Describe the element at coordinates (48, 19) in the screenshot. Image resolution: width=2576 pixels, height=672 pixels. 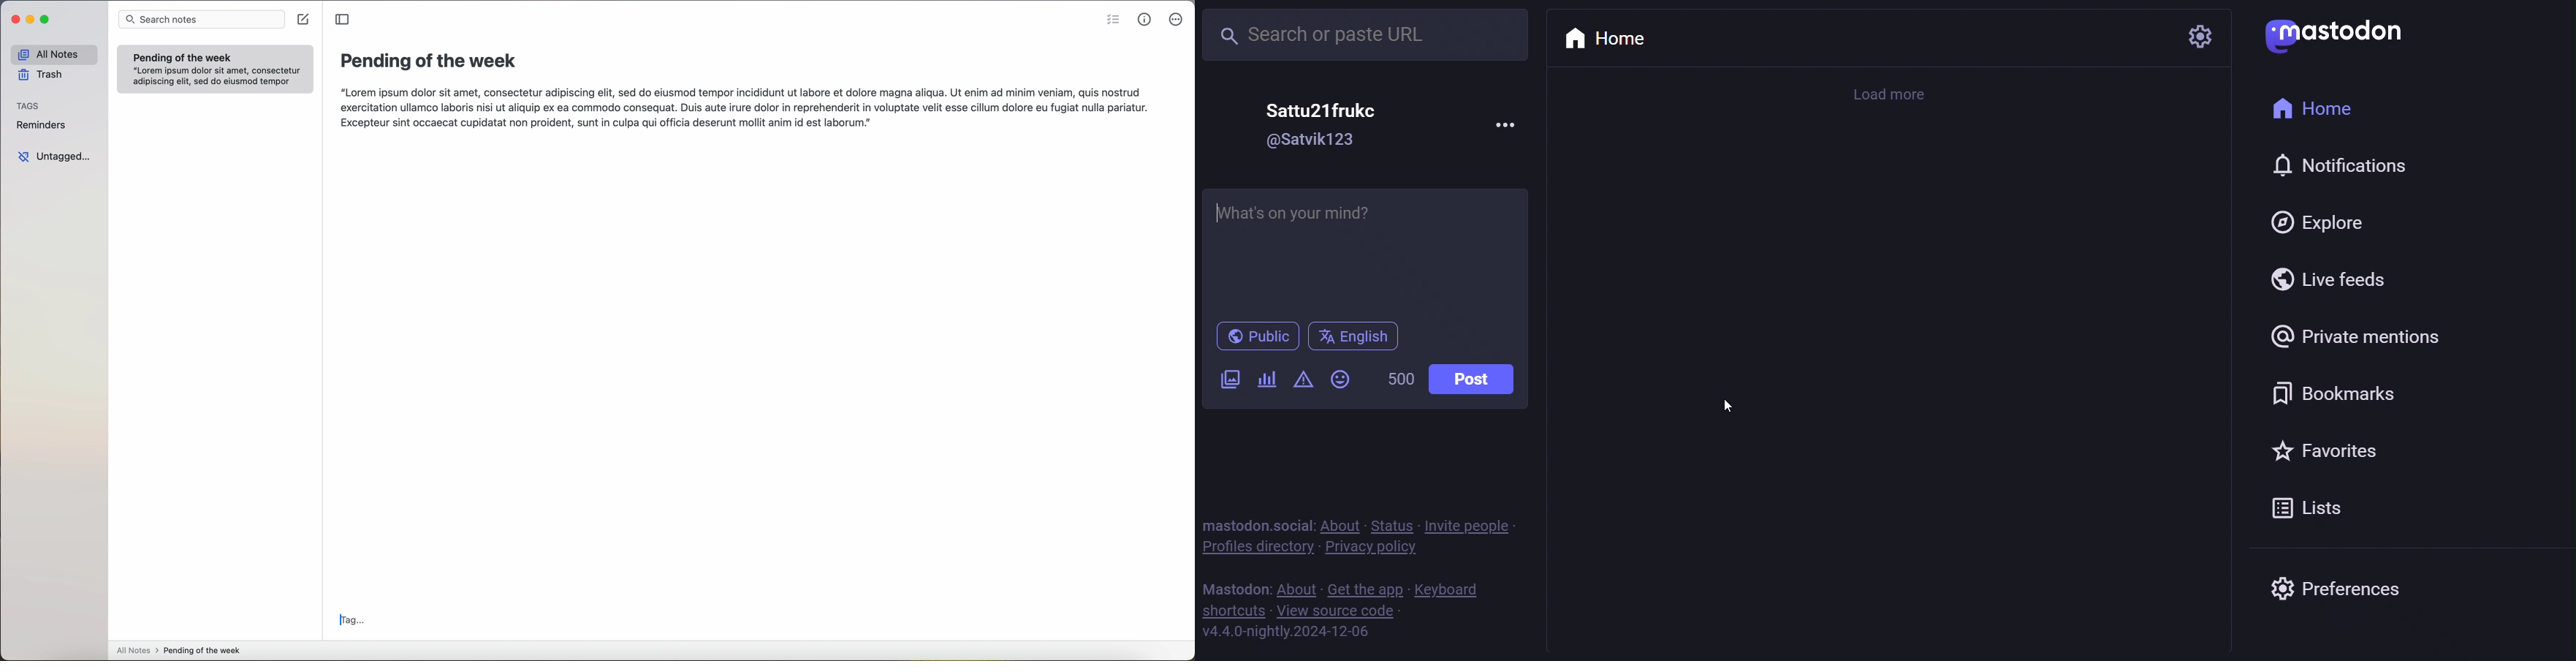
I see `maximize Simplenote` at that location.